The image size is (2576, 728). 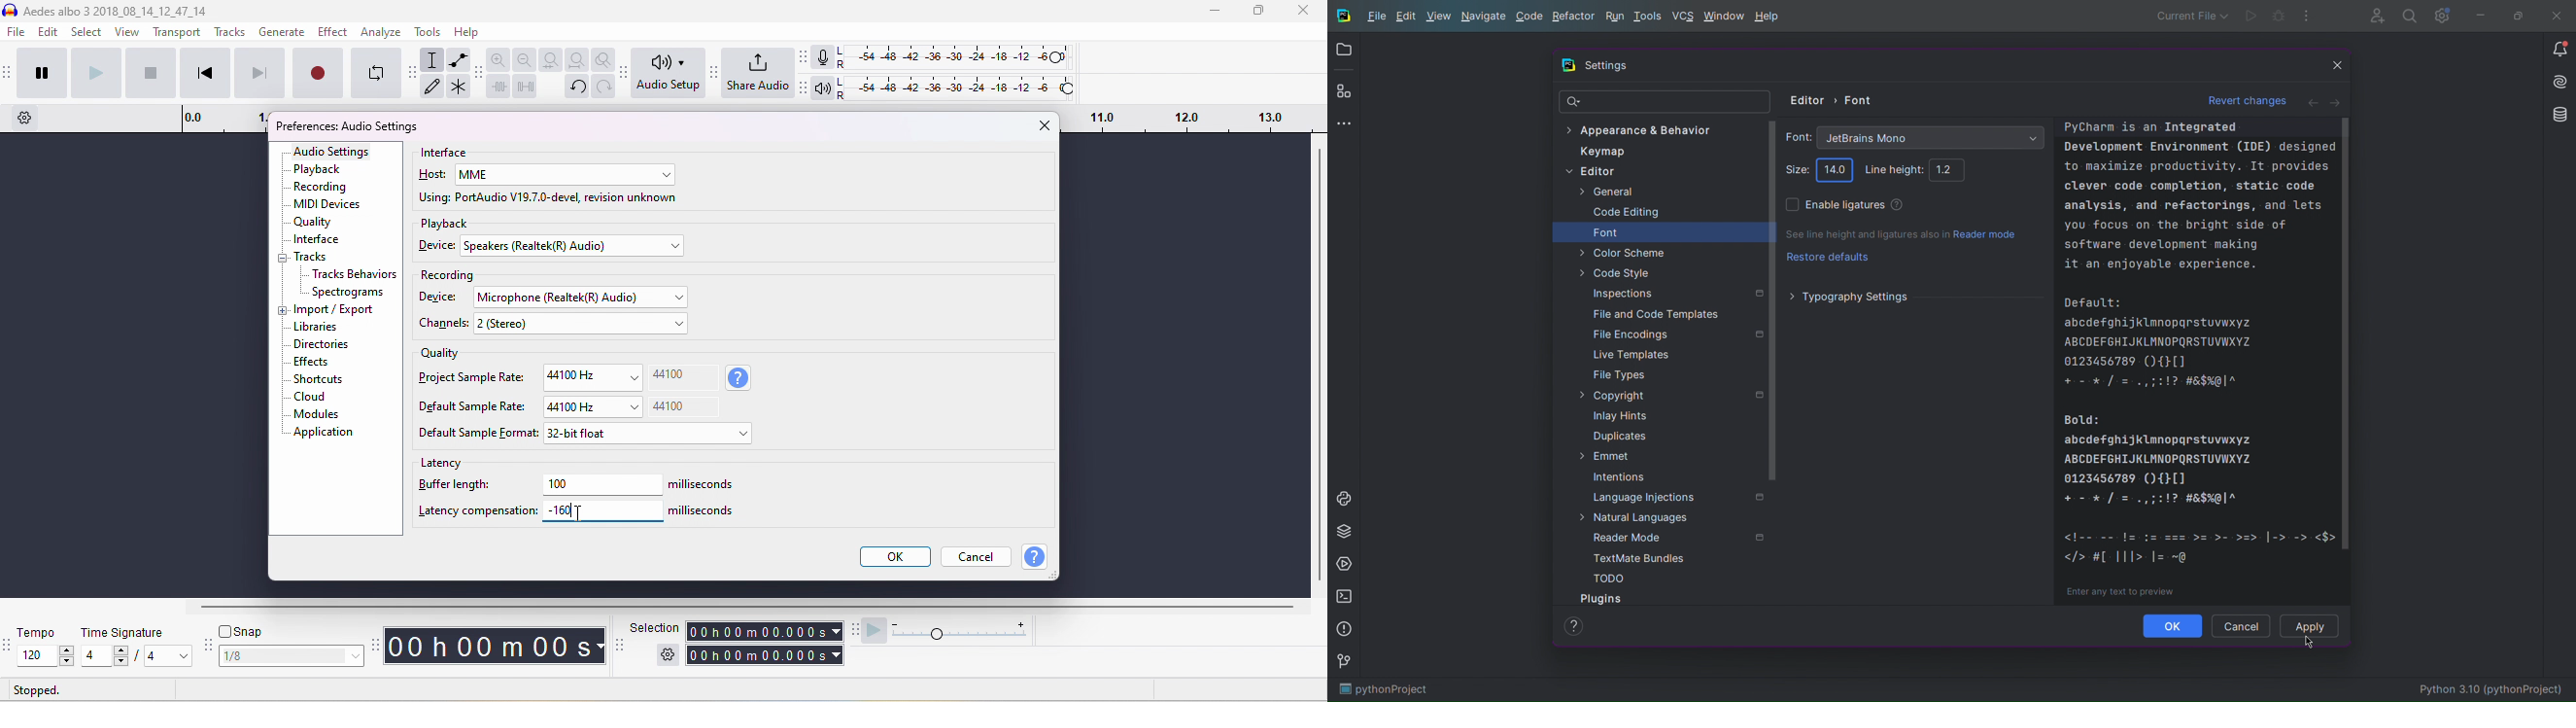 I want to click on draw tool , so click(x=432, y=85).